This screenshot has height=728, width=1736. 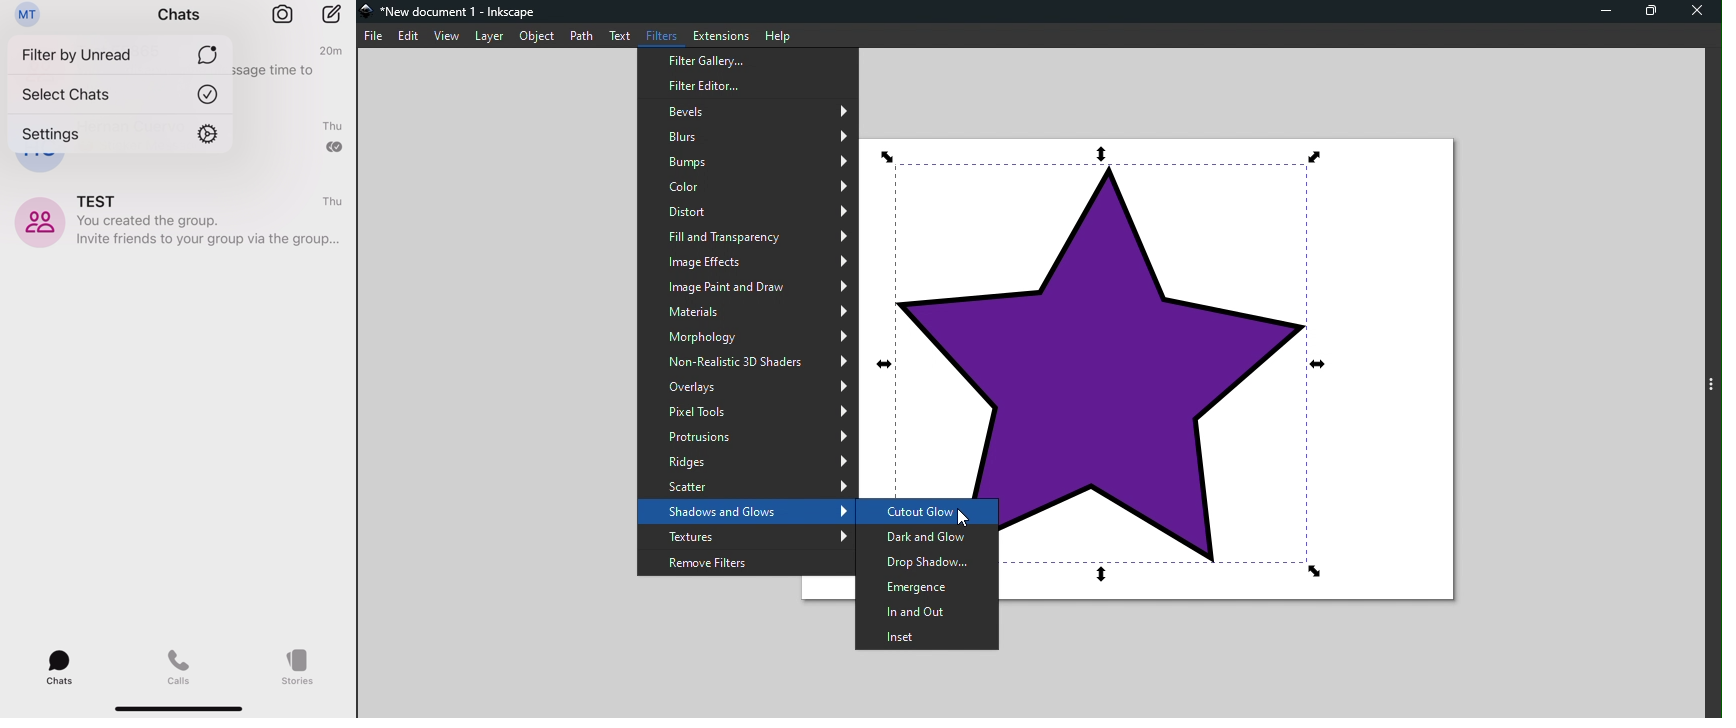 What do you see at coordinates (747, 511) in the screenshot?
I see `Shadows and glows` at bounding box center [747, 511].